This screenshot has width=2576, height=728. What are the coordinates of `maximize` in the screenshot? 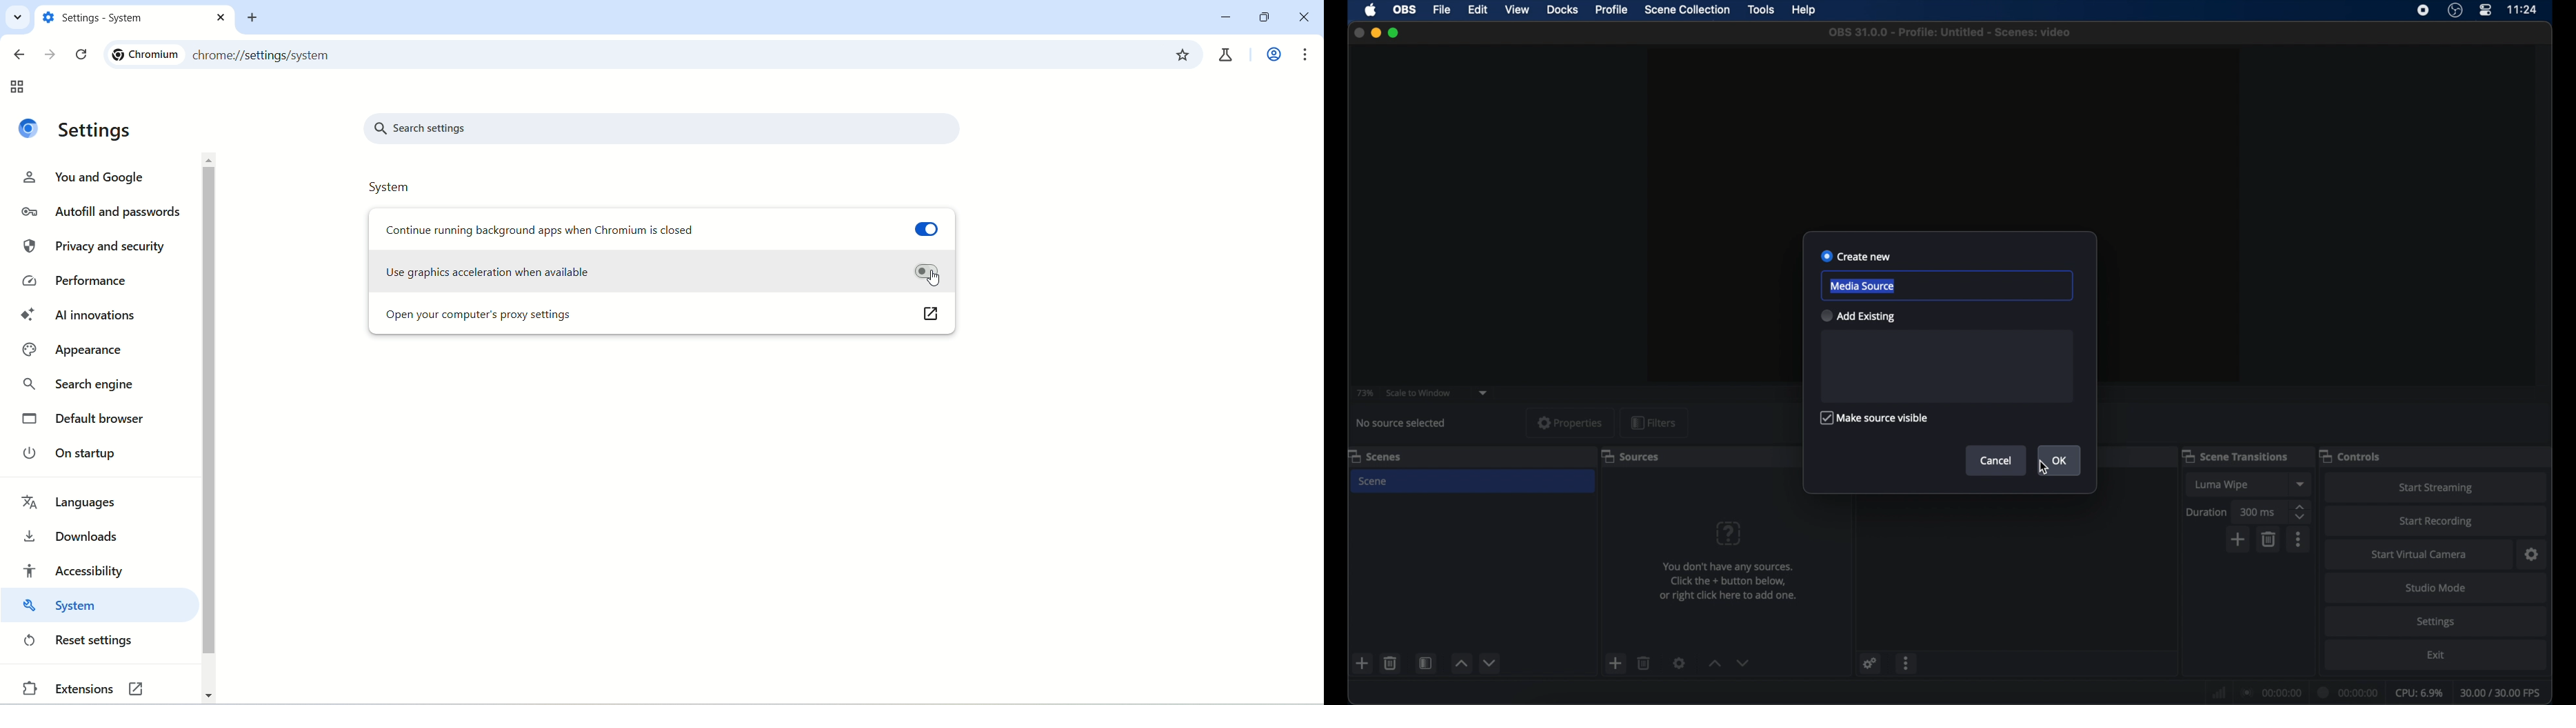 It's located at (1261, 18).